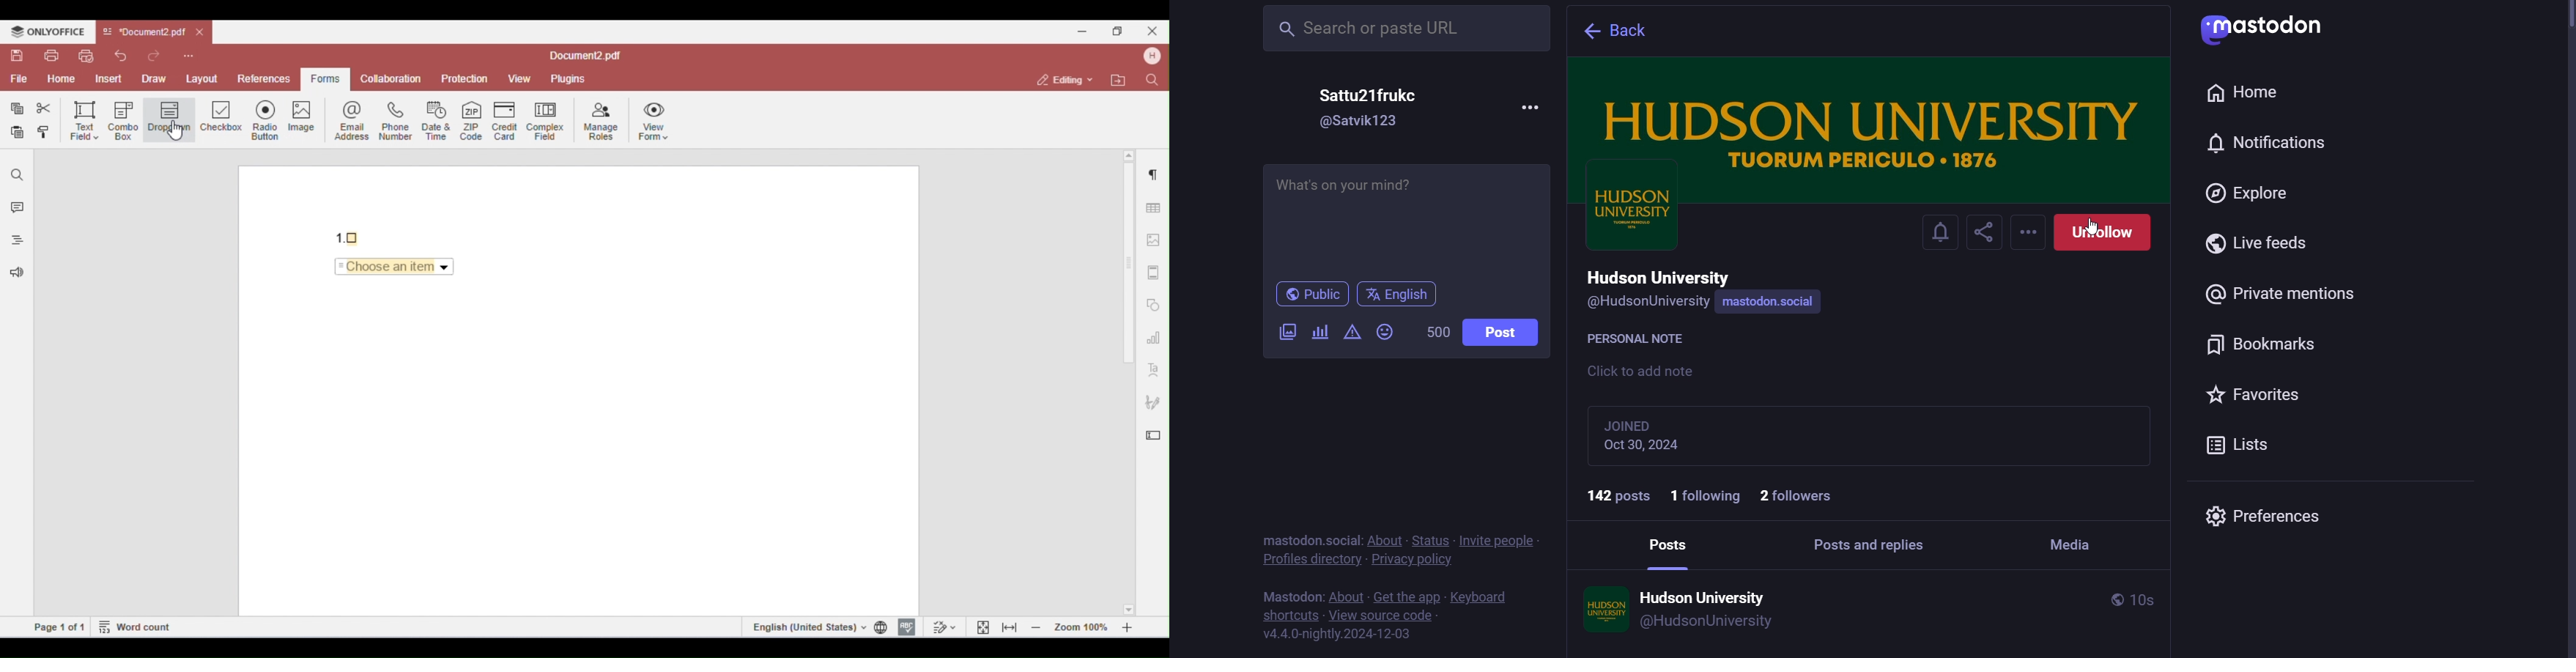 Image resolution: width=2576 pixels, height=672 pixels. Describe the element at coordinates (1290, 596) in the screenshot. I see `mastodon` at that location.